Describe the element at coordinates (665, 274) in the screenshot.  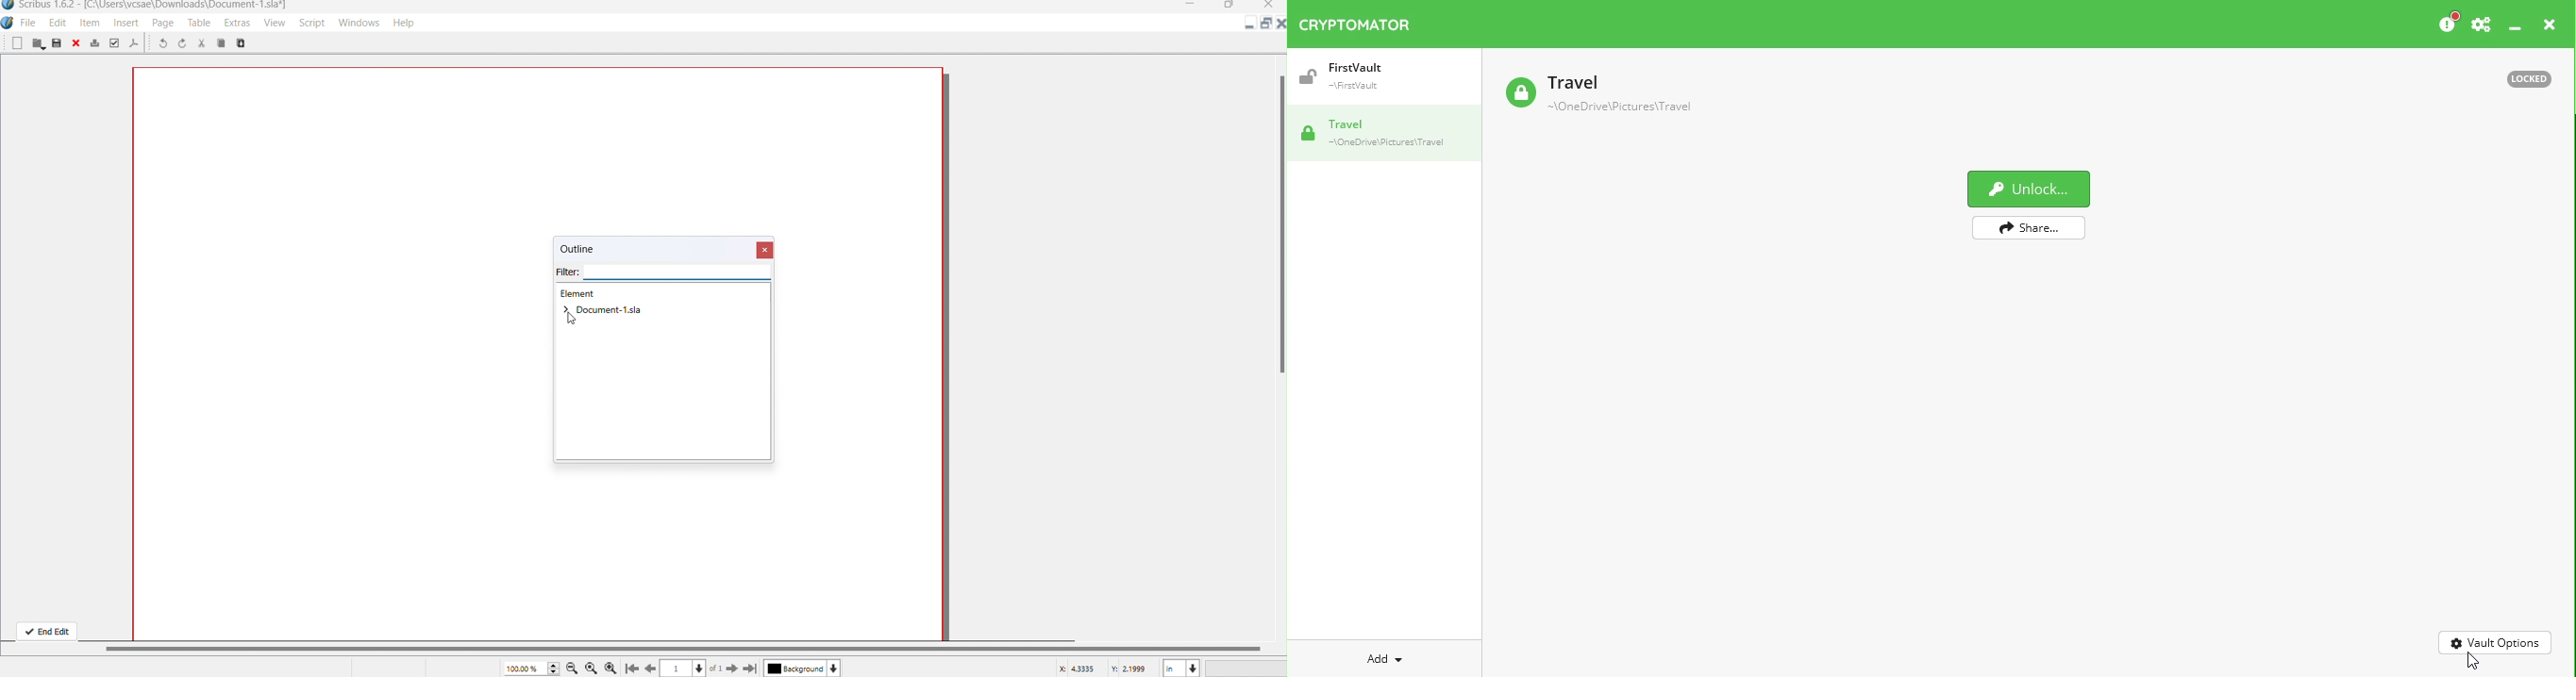
I see `Filter` at that location.